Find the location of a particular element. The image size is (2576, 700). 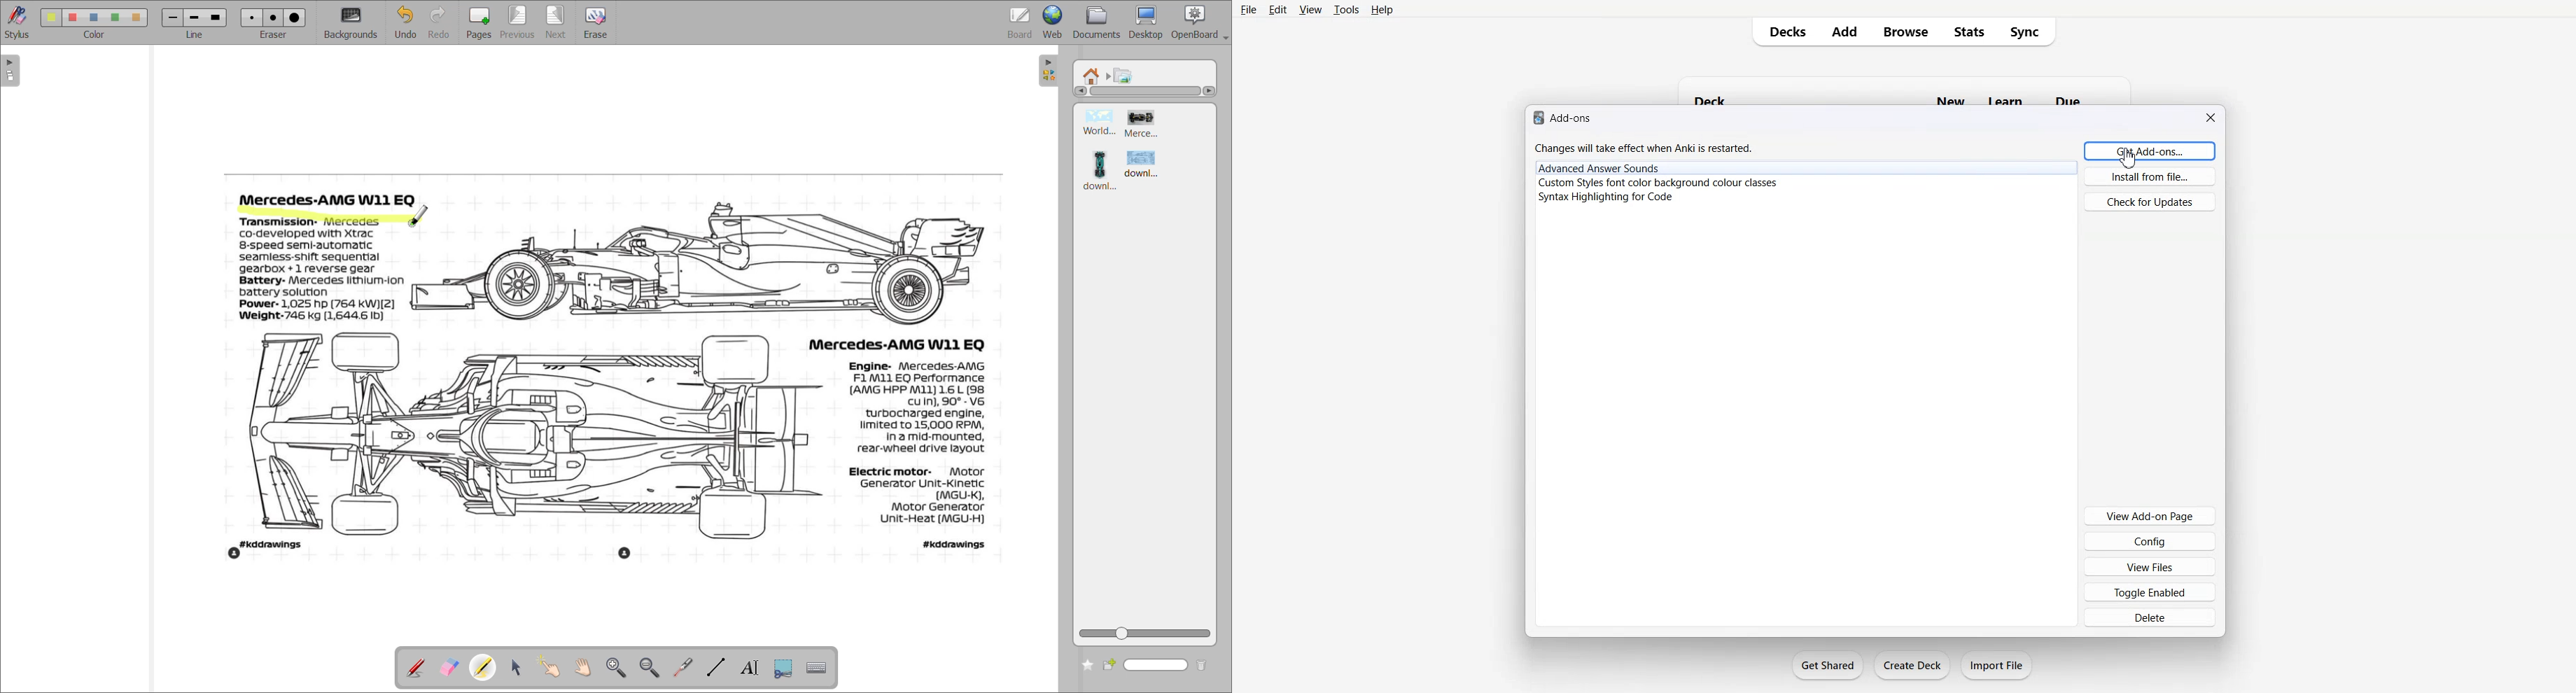

View Add-on Page is located at coordinates (2149, 515).